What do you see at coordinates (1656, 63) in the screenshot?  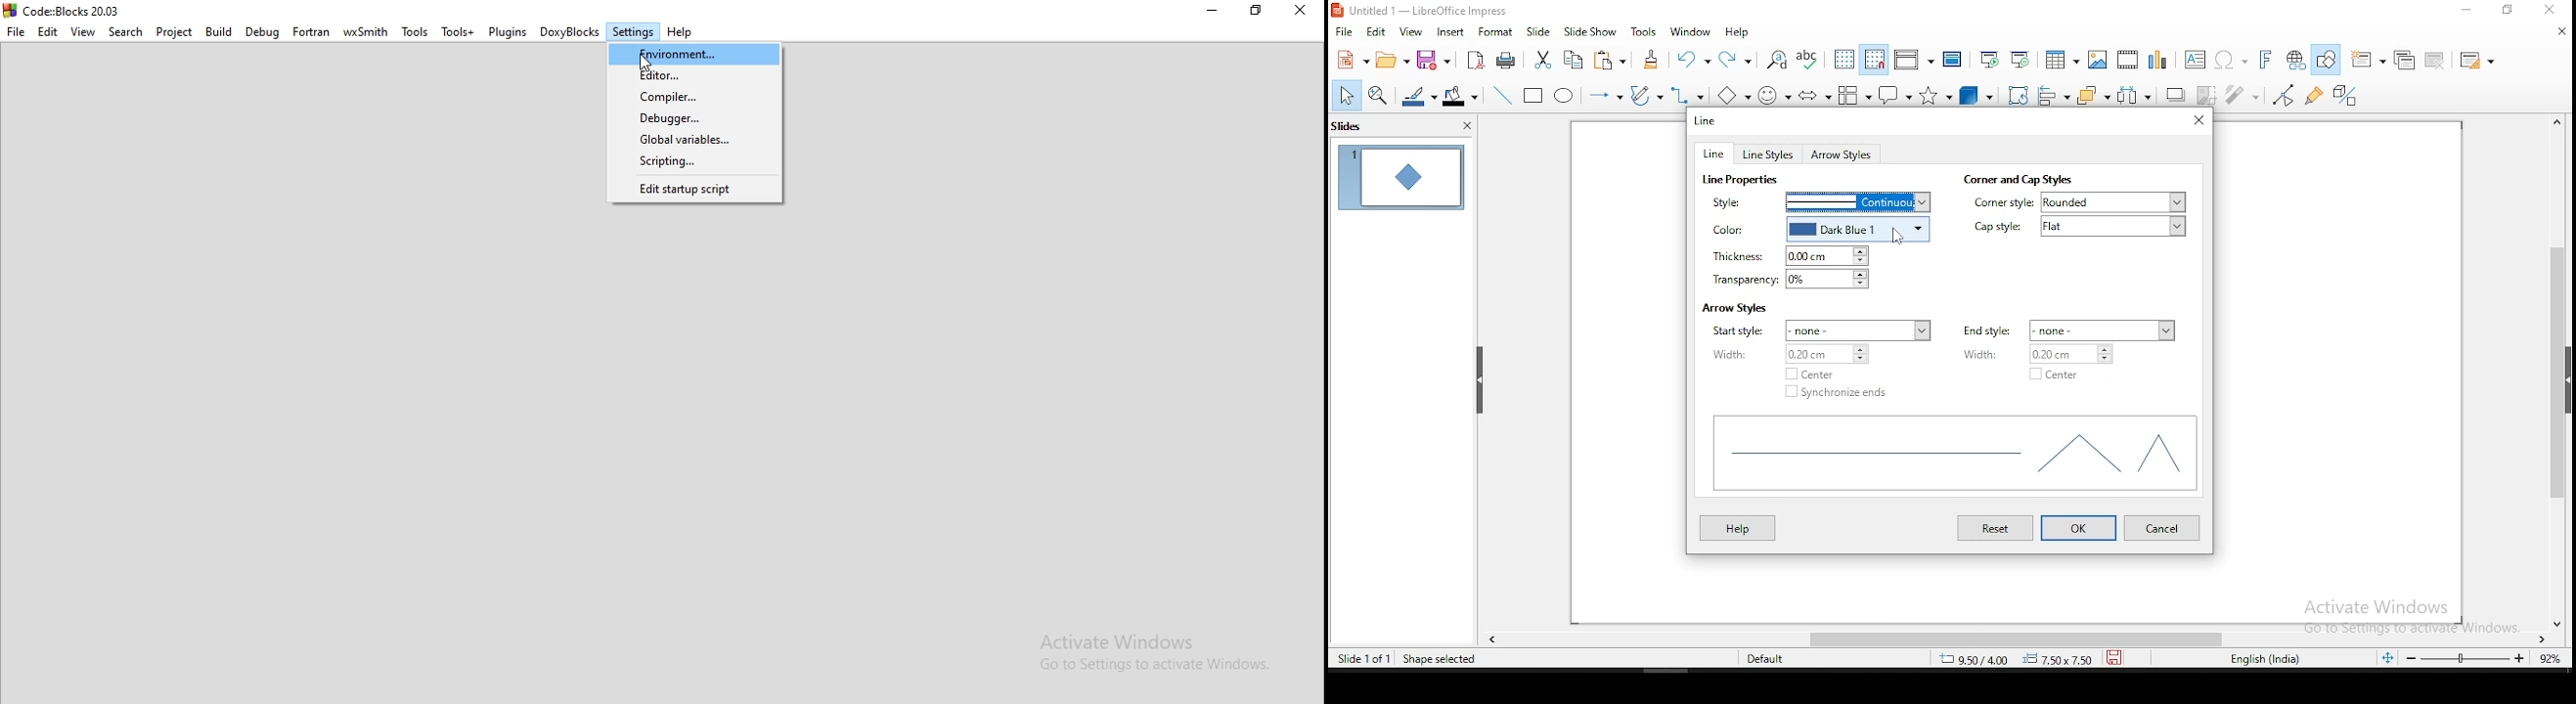 I see `clone formatting` at bounding box center [1656, 63].